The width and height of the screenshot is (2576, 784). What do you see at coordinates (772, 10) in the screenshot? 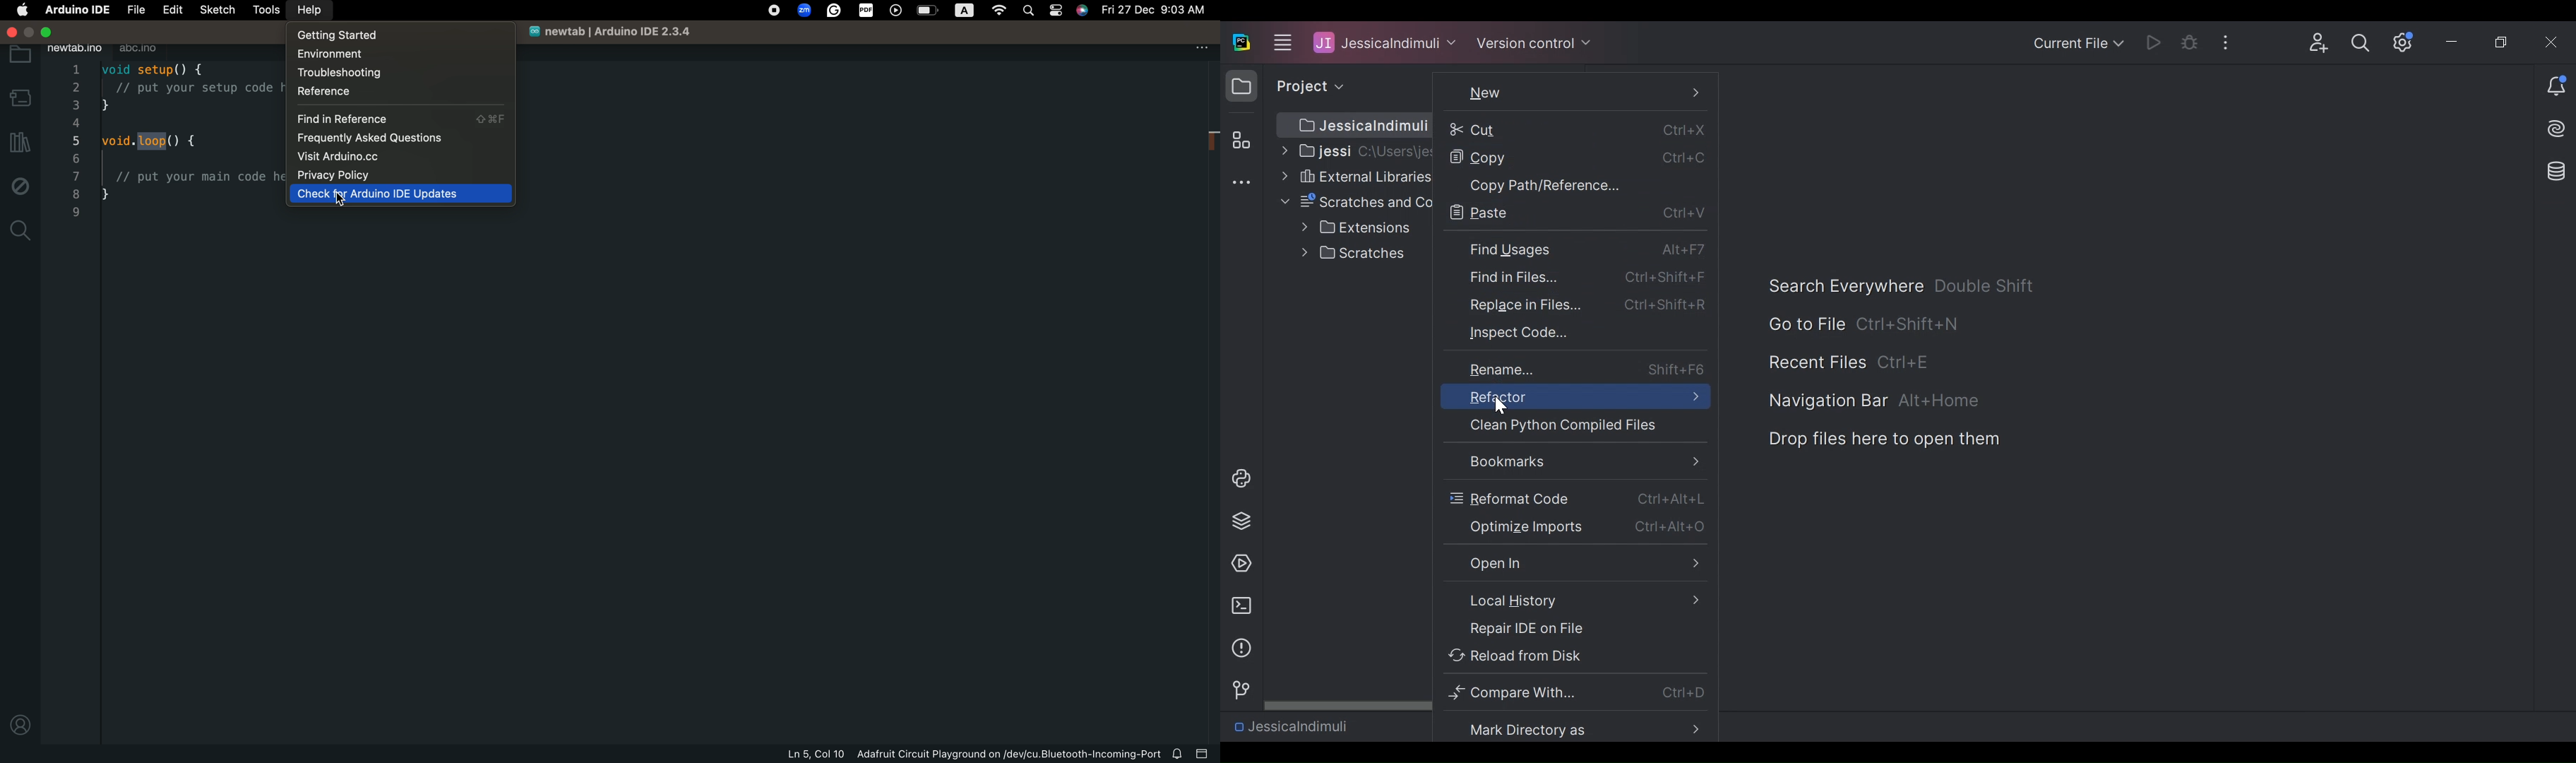
I see `OS Control` at bounding box center [772, 10].